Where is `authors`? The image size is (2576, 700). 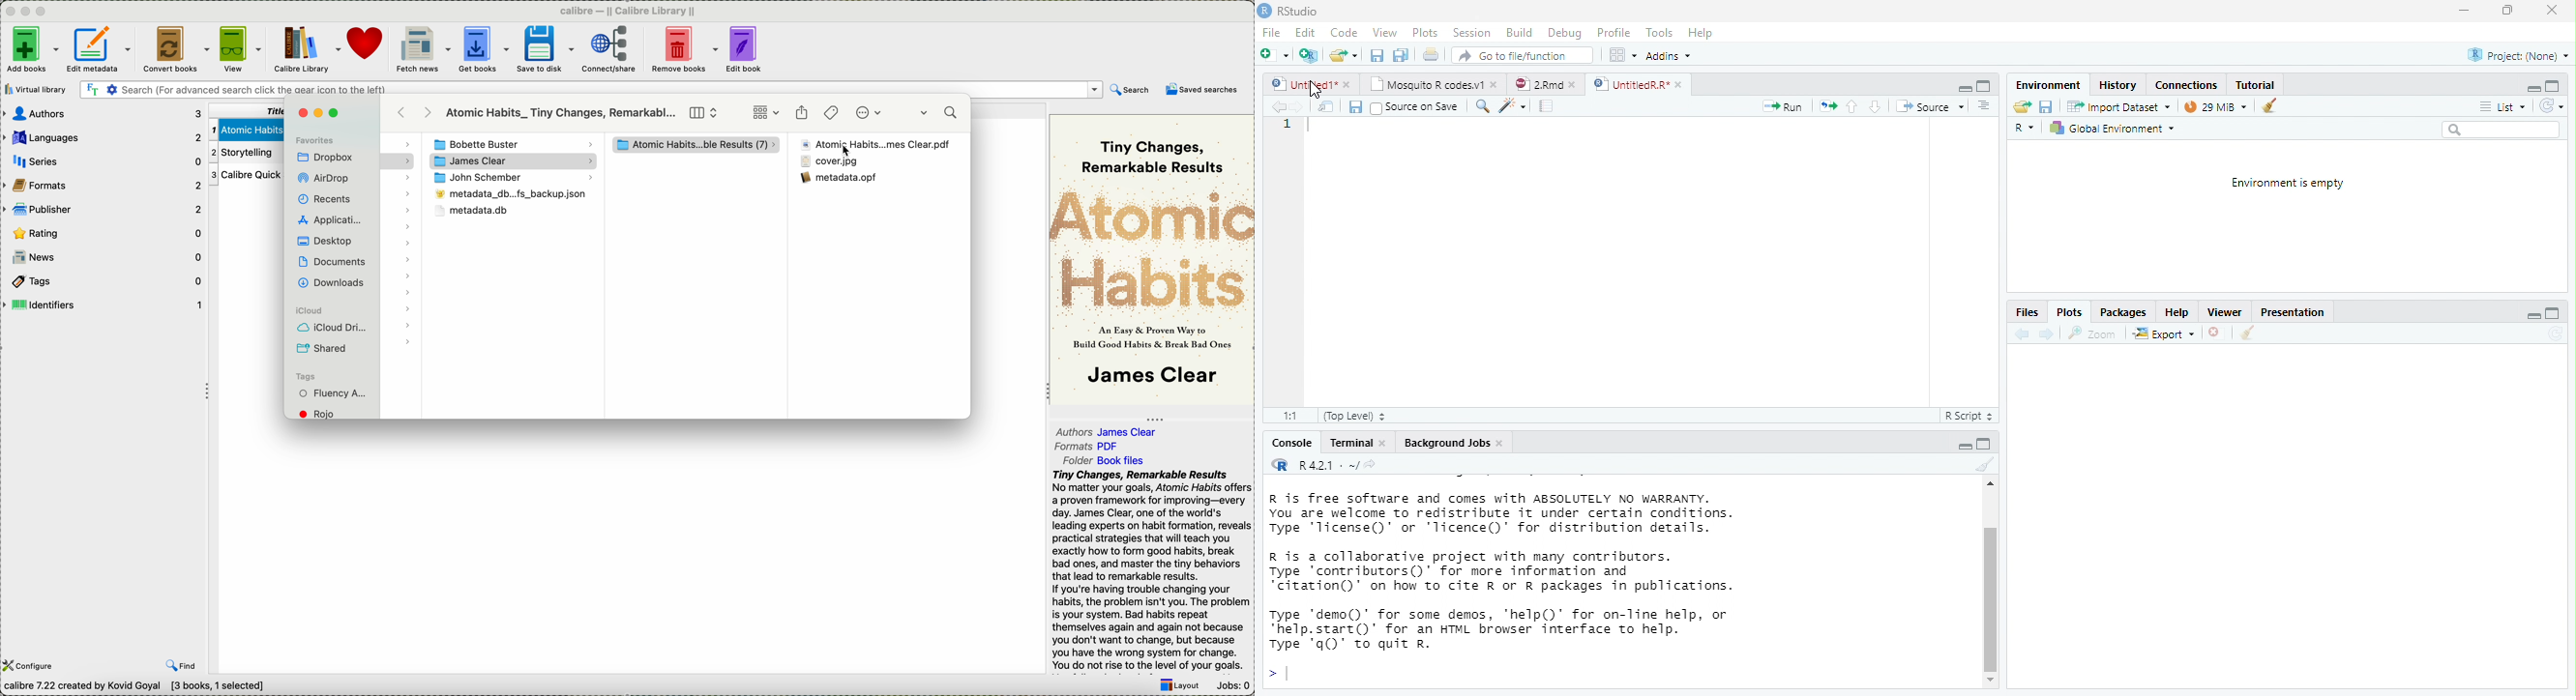 authors is located at coordinates (104, 114).